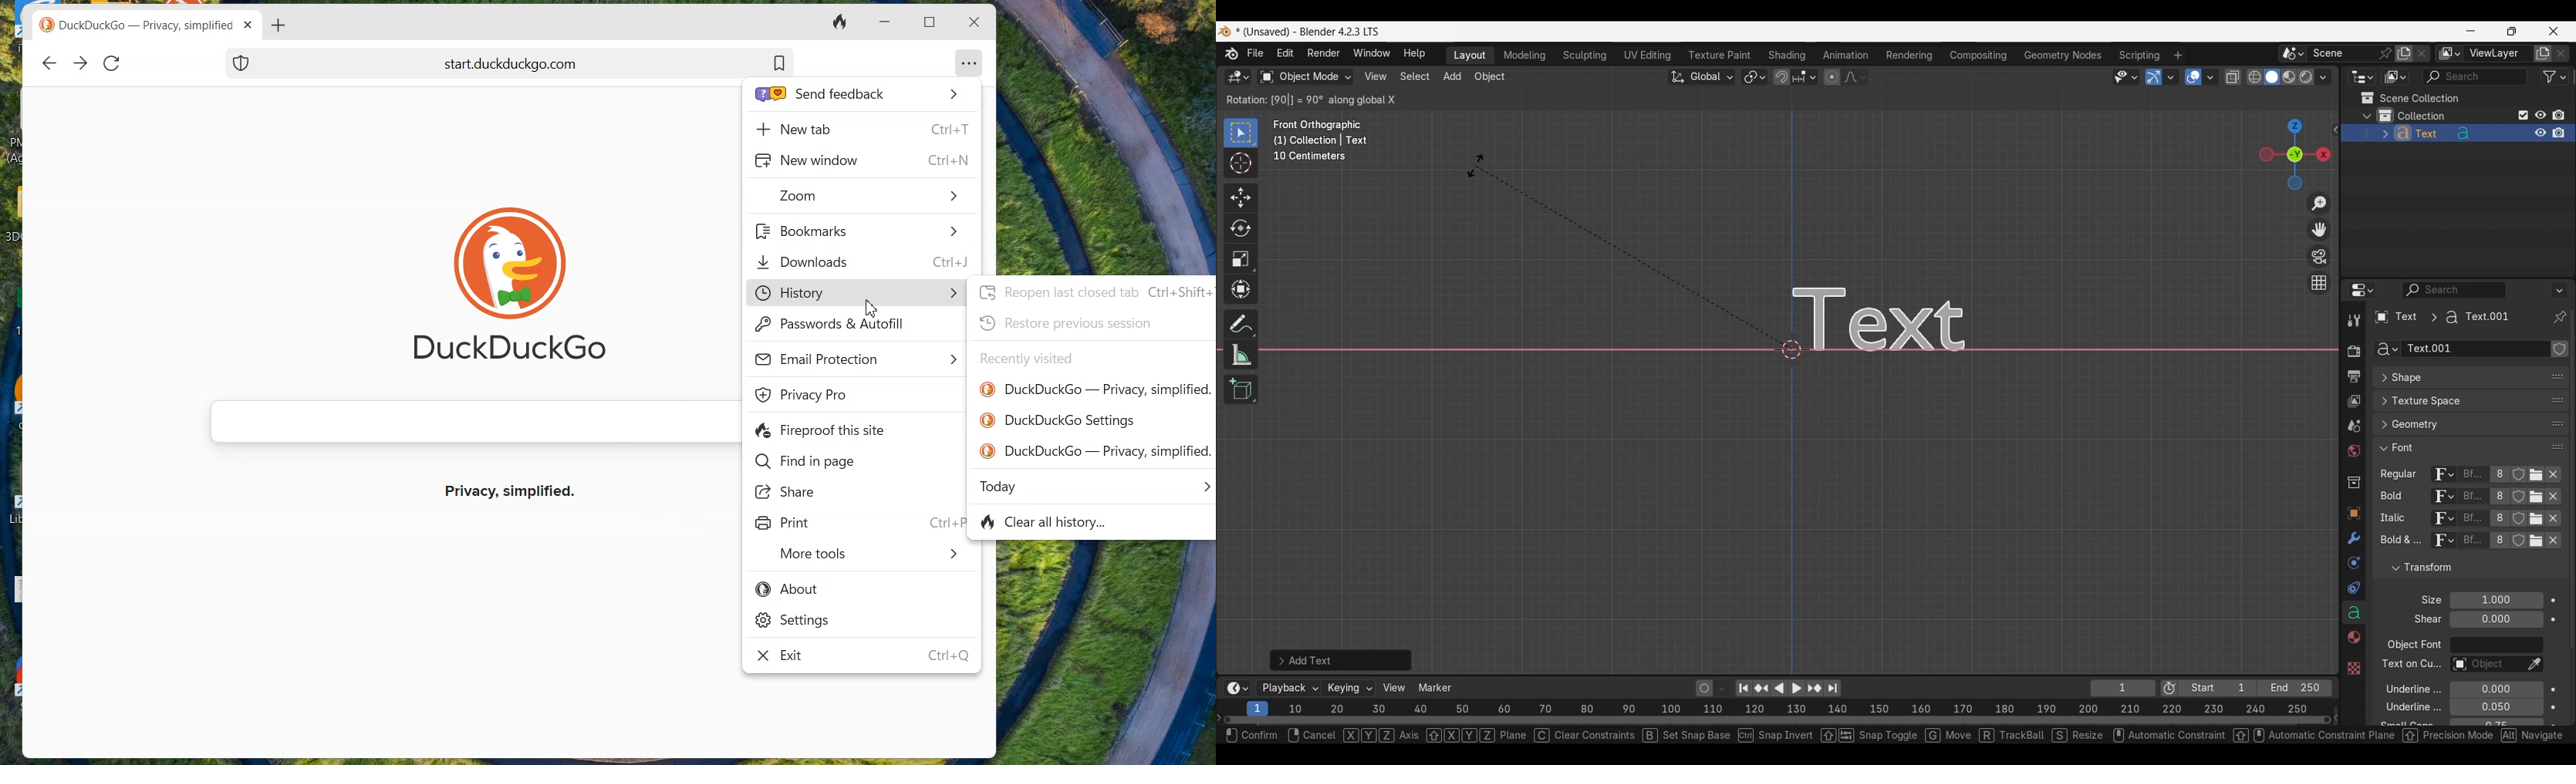  Describe the element at coordinates (2422, 54) in the screenshot. I see `Delete scene` at that location.